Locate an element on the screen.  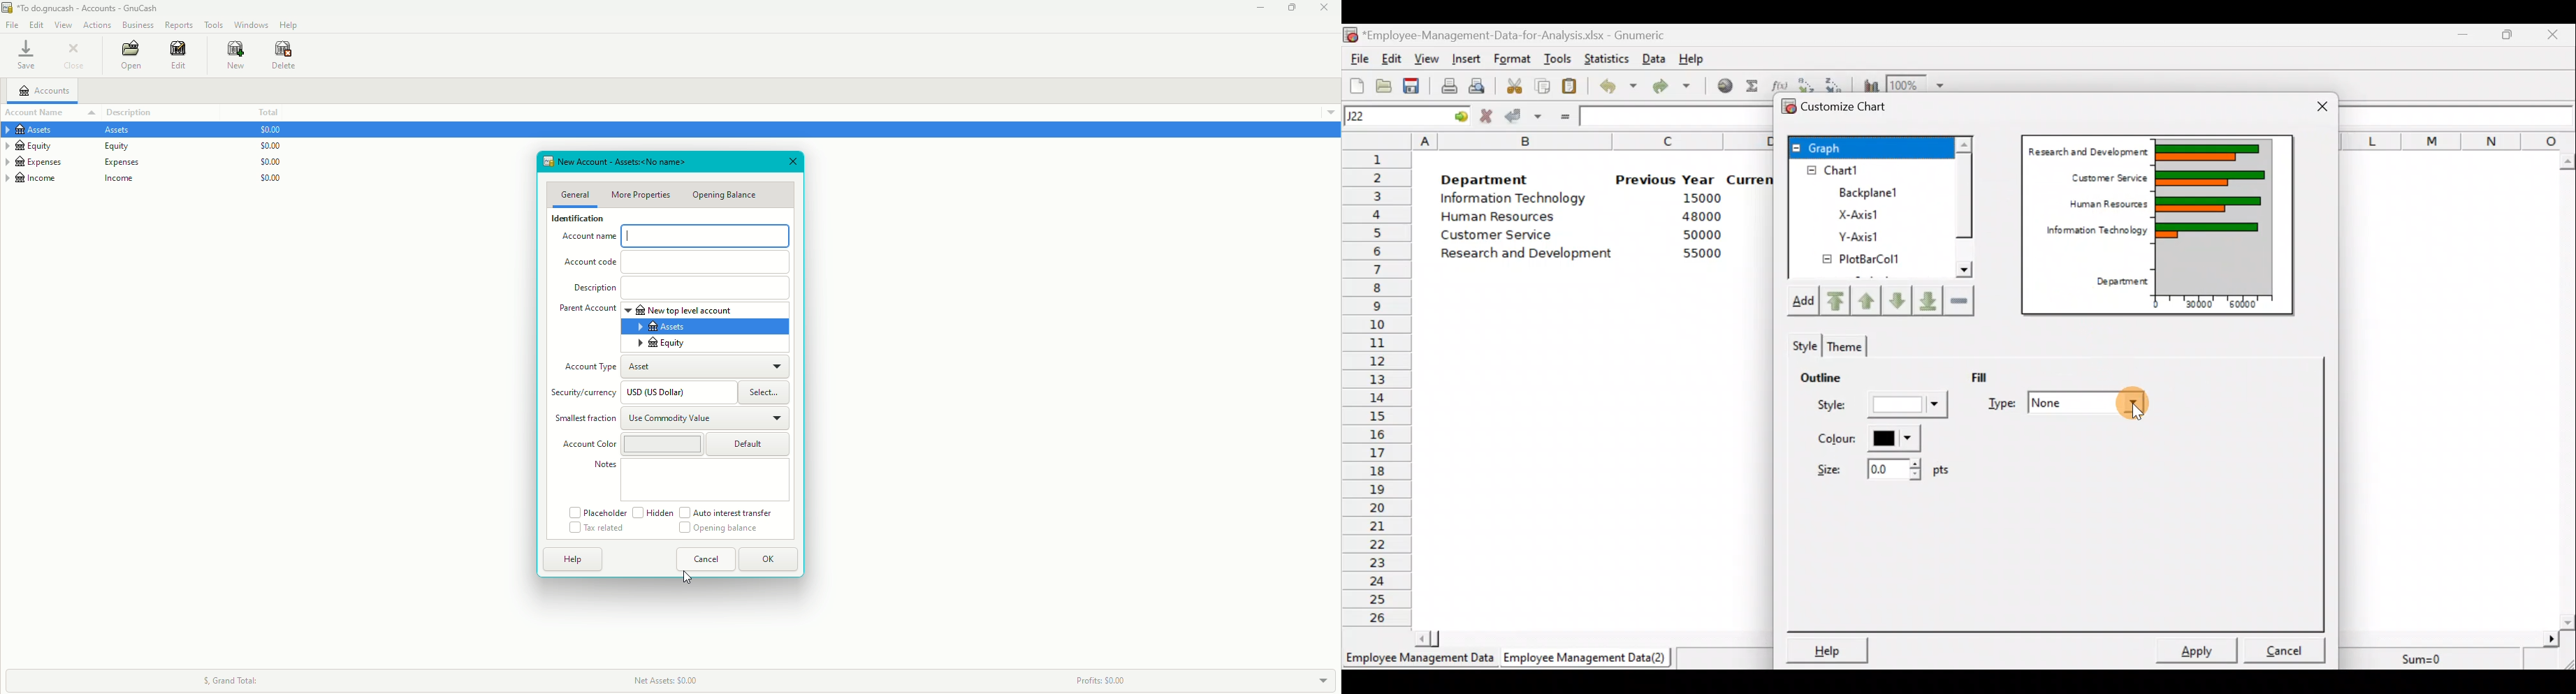
Save is located at coordinates (25, 56).